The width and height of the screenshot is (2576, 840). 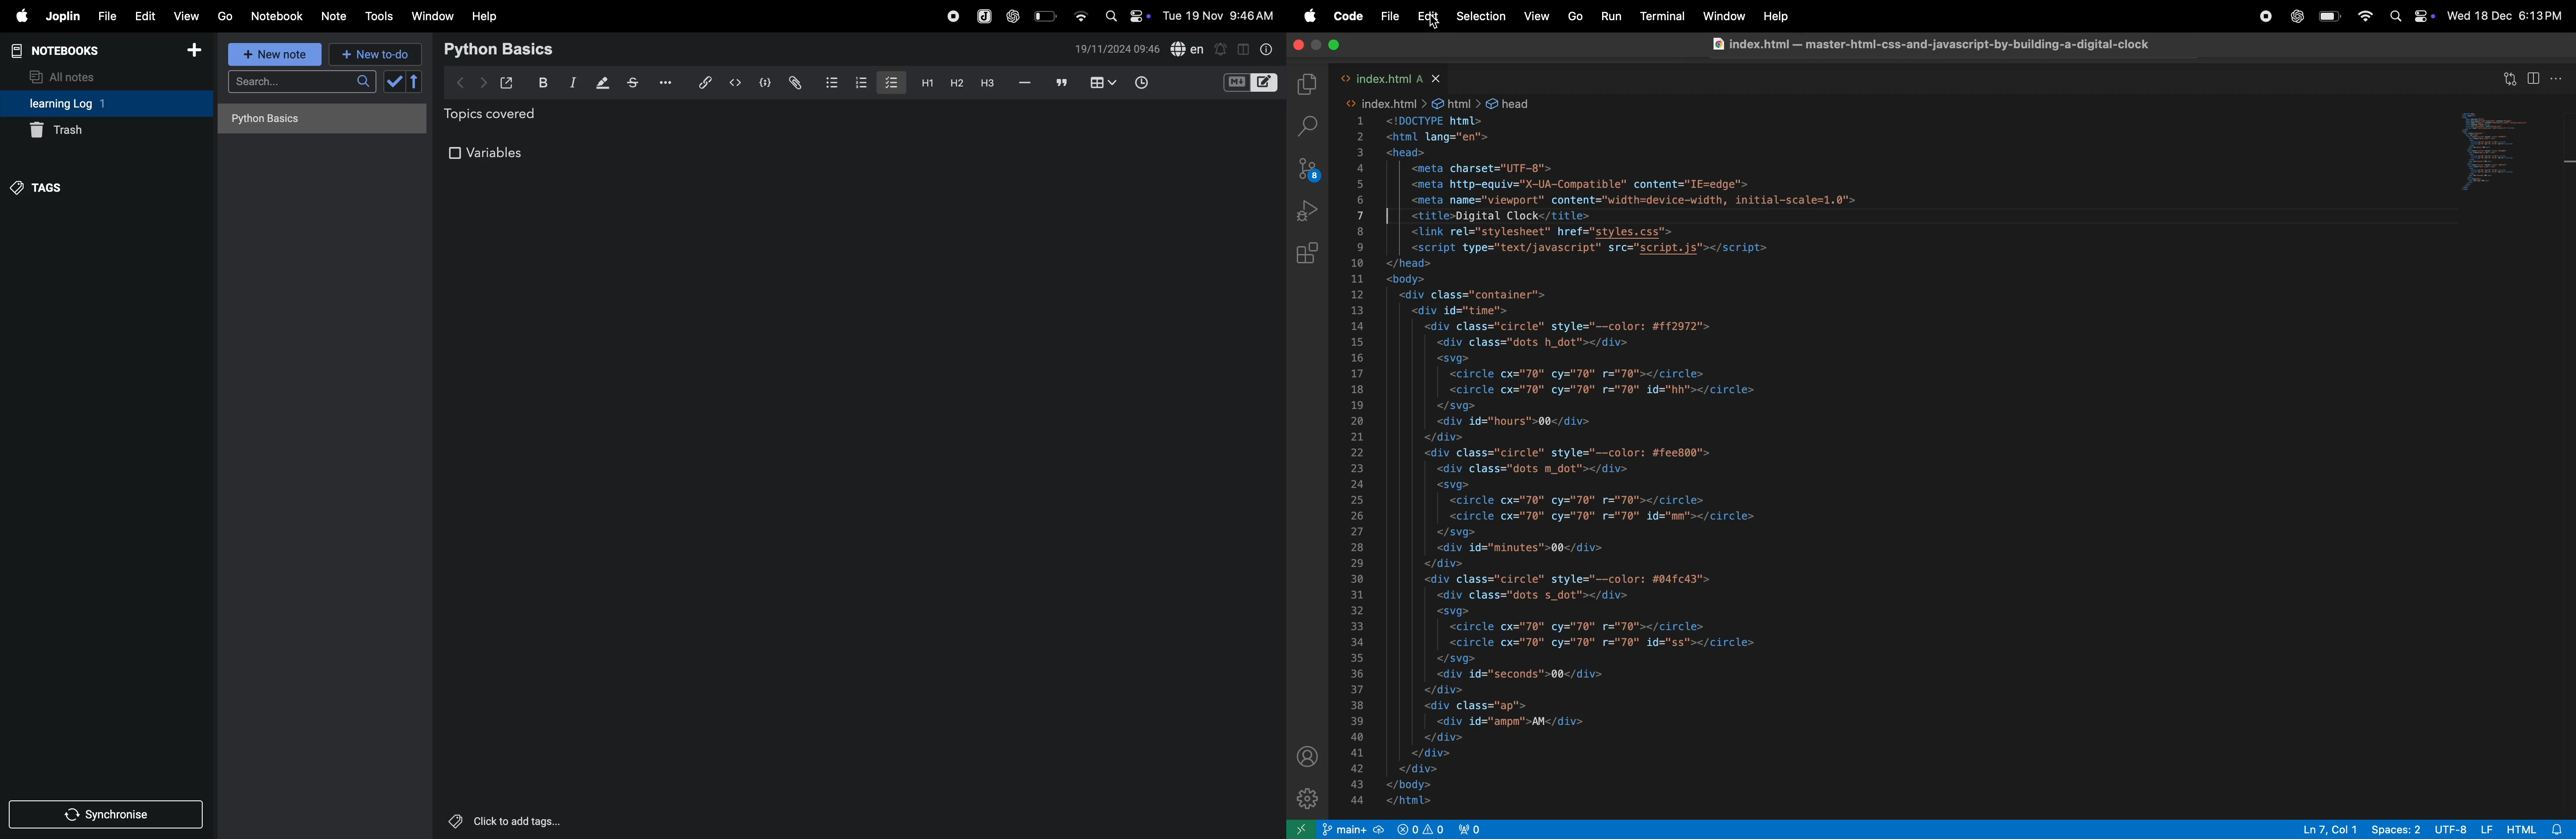 I want to click on new note, so click(x=272, y=54).